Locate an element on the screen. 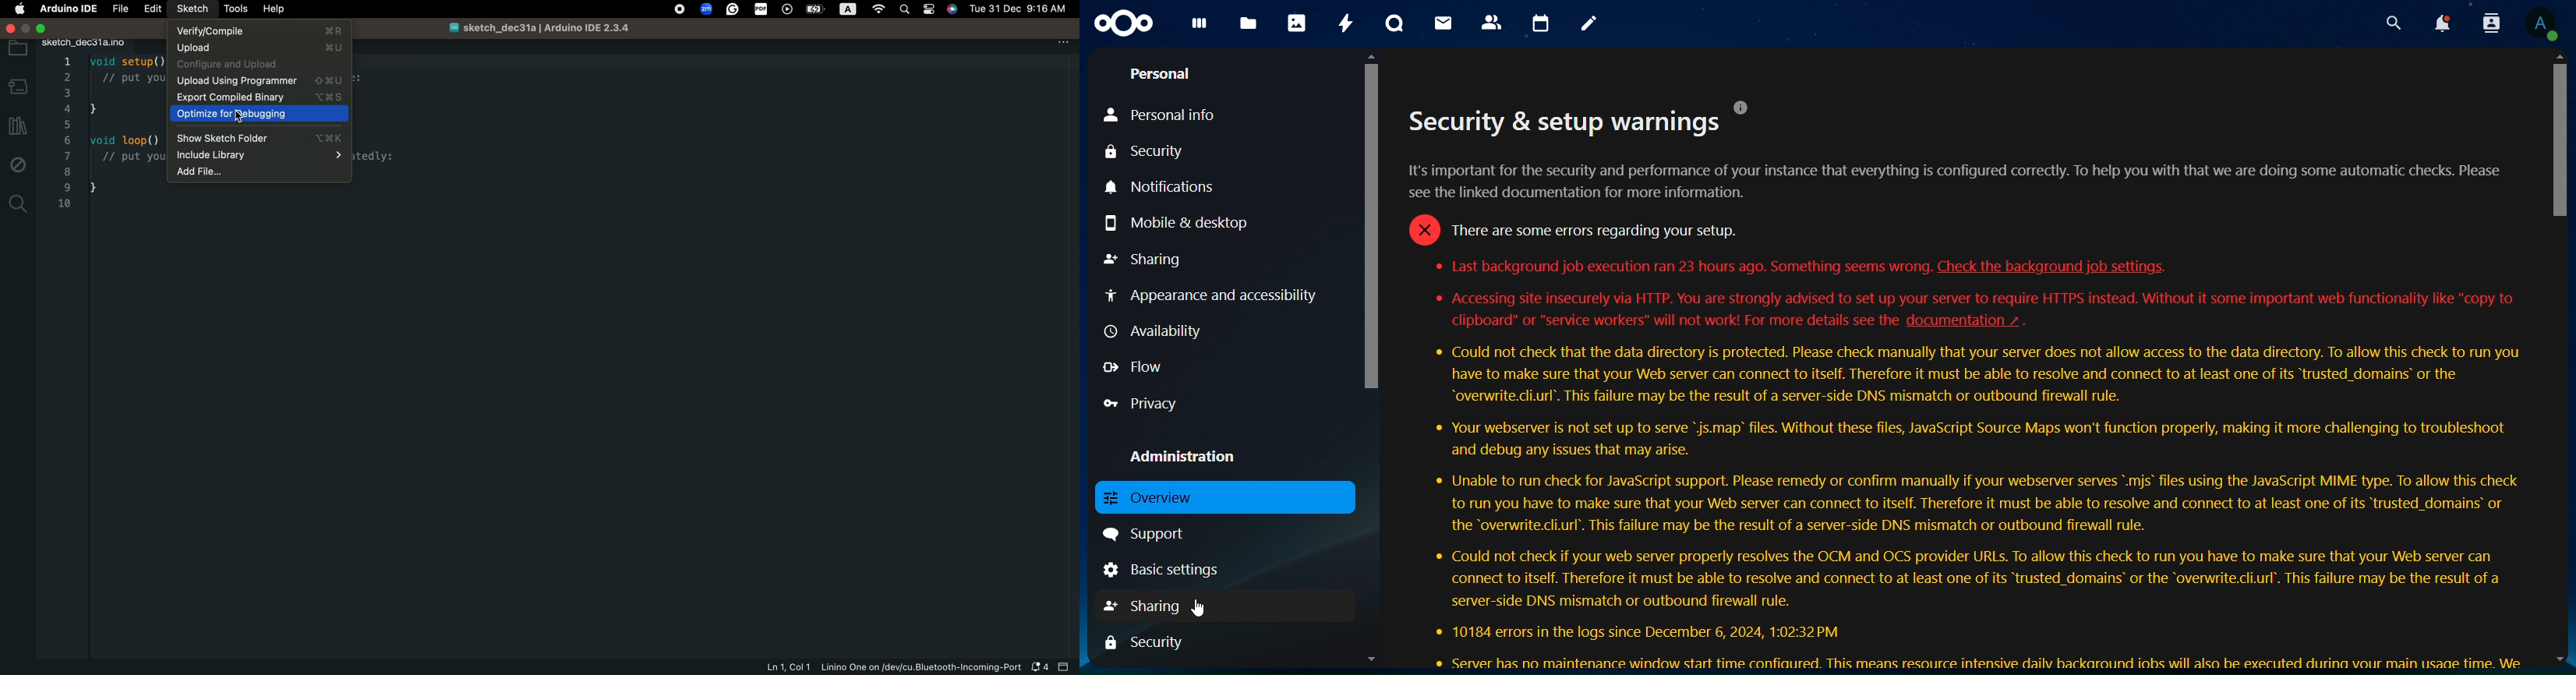  mobile & desktop is located at coordinates (1178, 224).